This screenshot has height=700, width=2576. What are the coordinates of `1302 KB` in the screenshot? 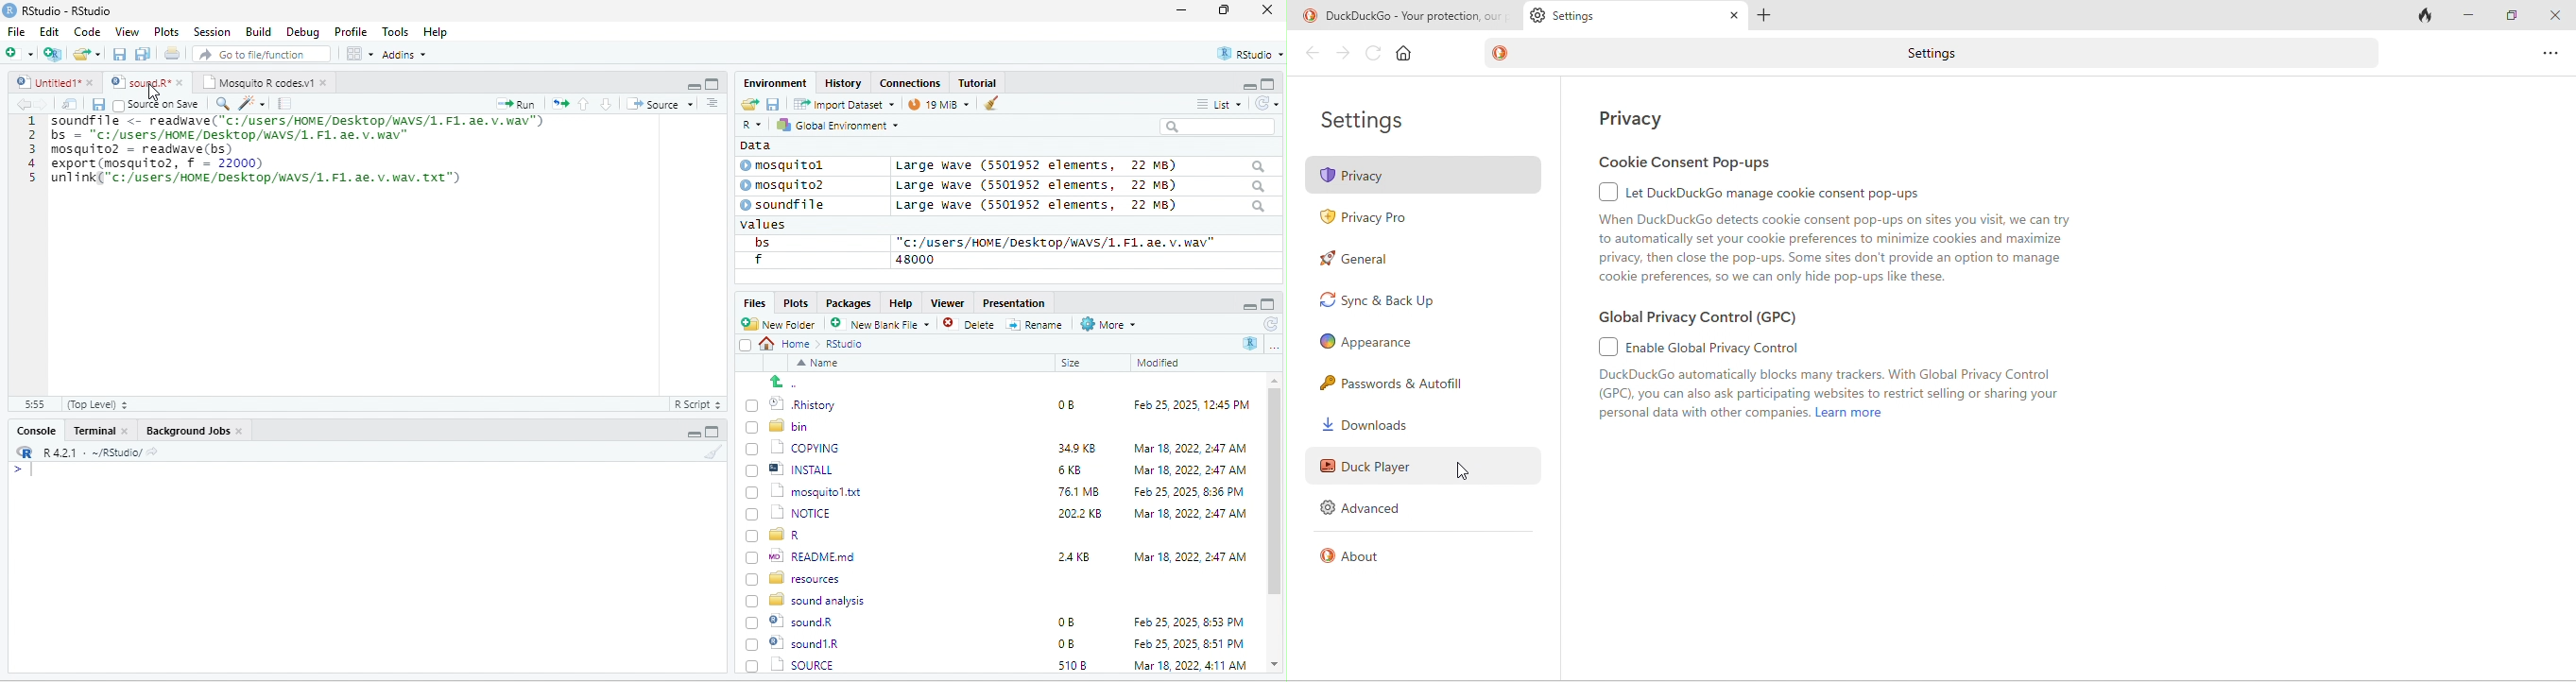 It's located at (1082, 665).